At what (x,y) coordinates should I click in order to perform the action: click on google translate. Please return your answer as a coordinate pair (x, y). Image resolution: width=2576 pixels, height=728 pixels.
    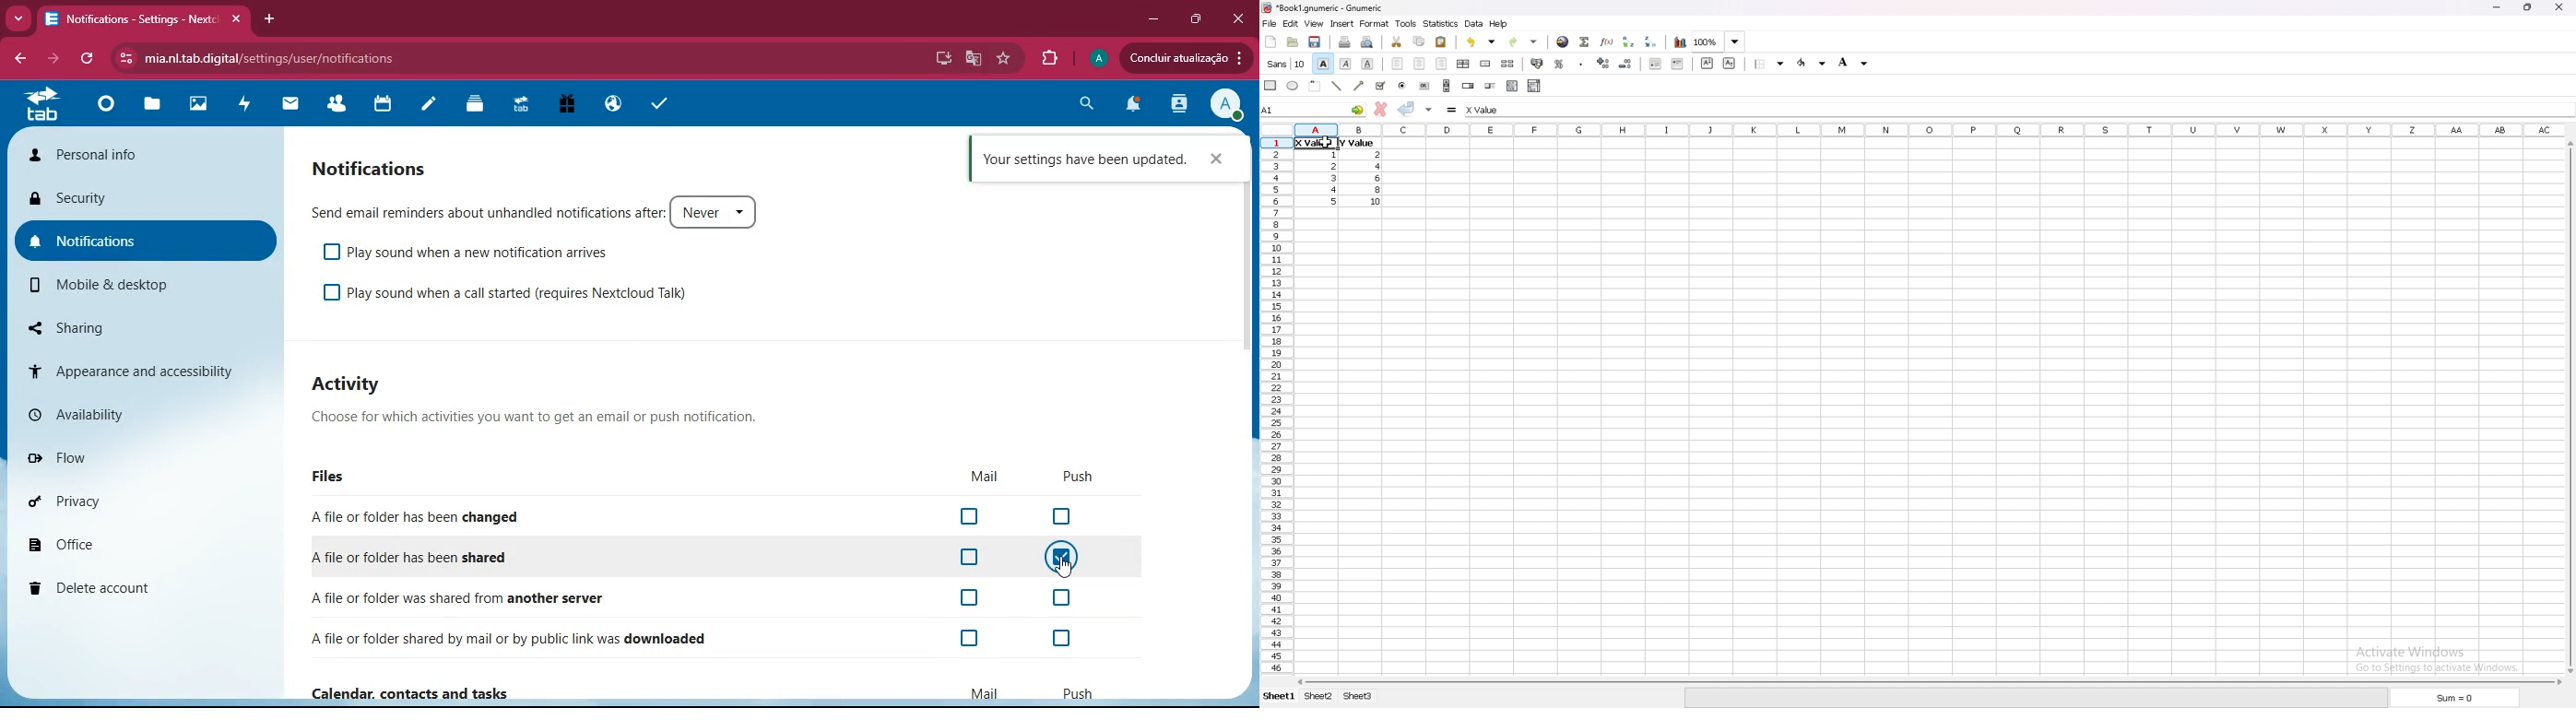
    Looking at the image, I should click on (972, 58).